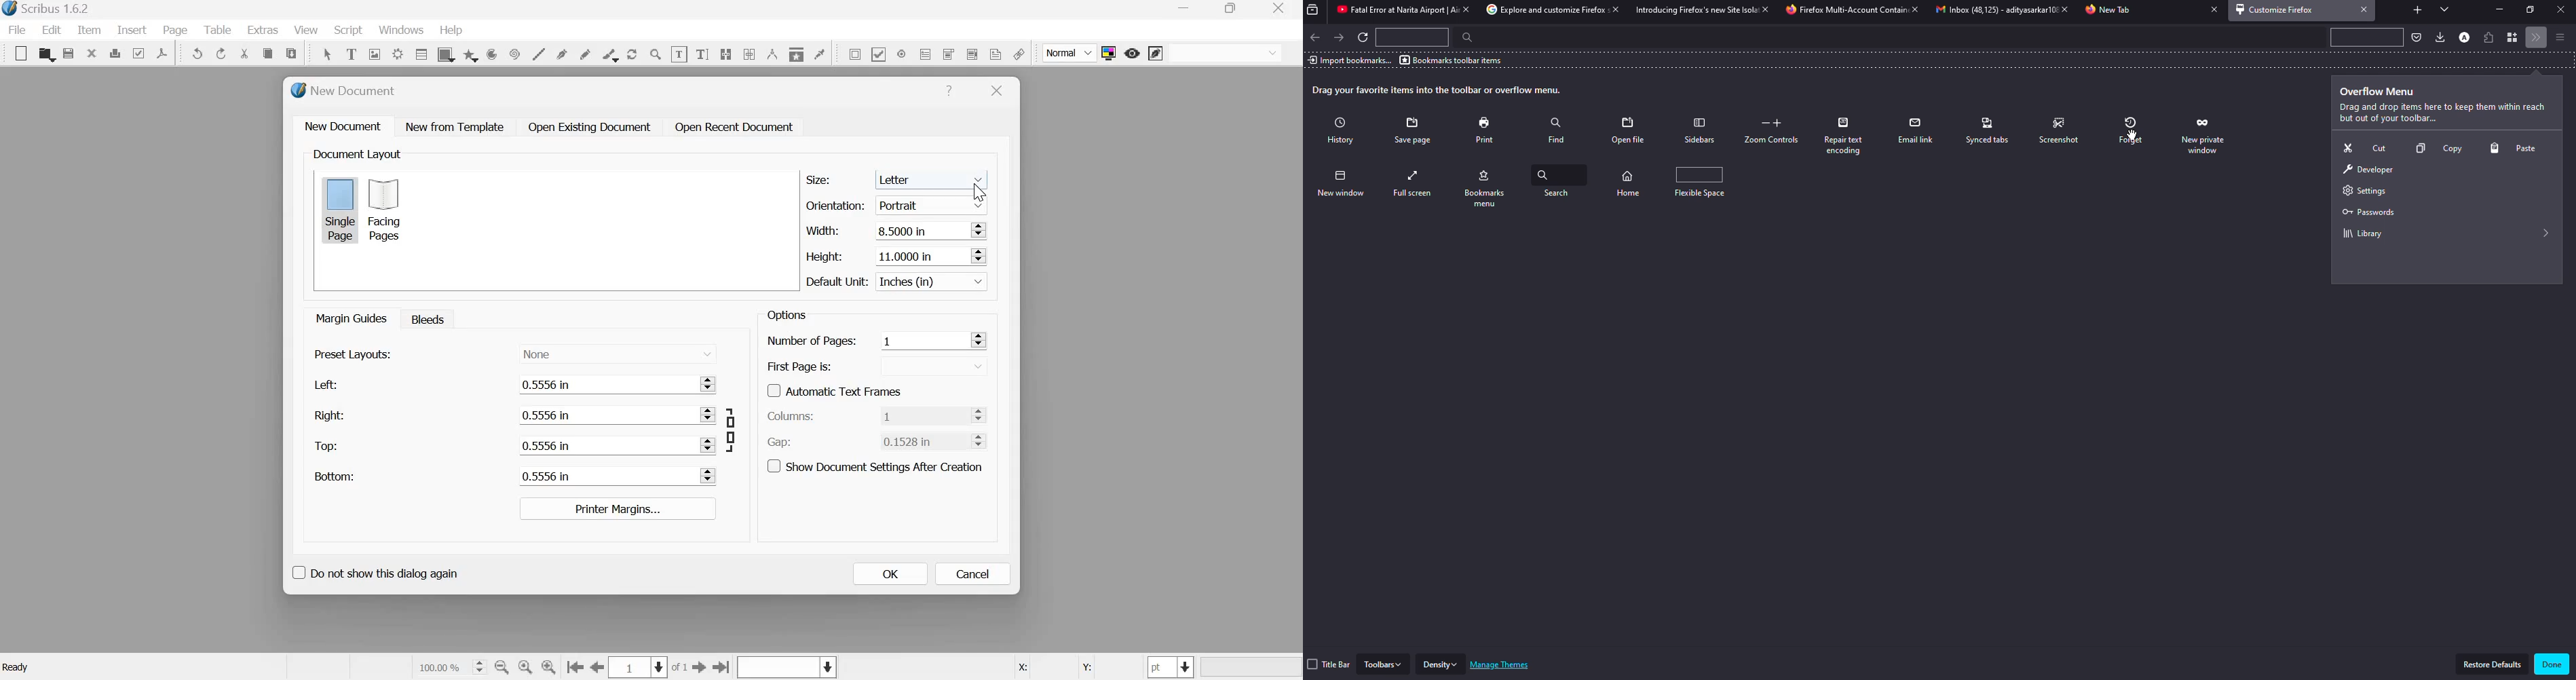 The width and height of the screenshot is (2576, 700). What do you see at coordinates (2361, 234) in the screenshot?
I see `library` at bounding box center [2361, 234].